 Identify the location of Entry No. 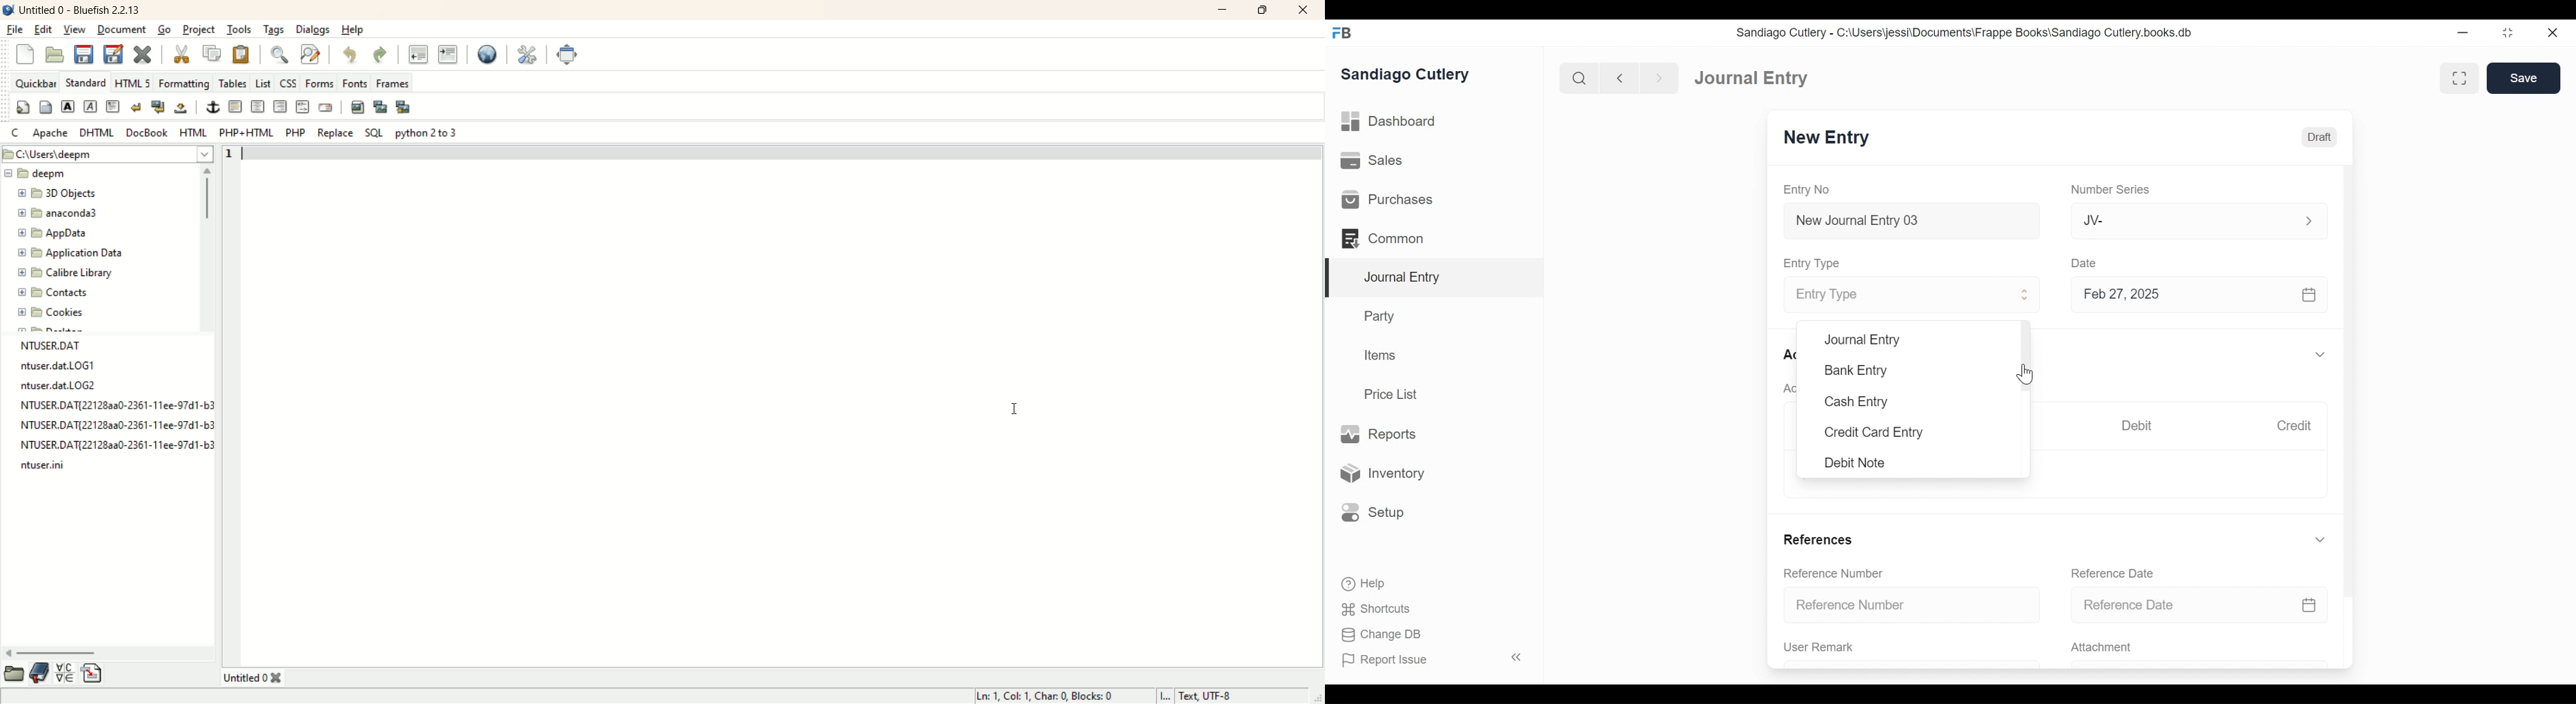
(1806, 190).